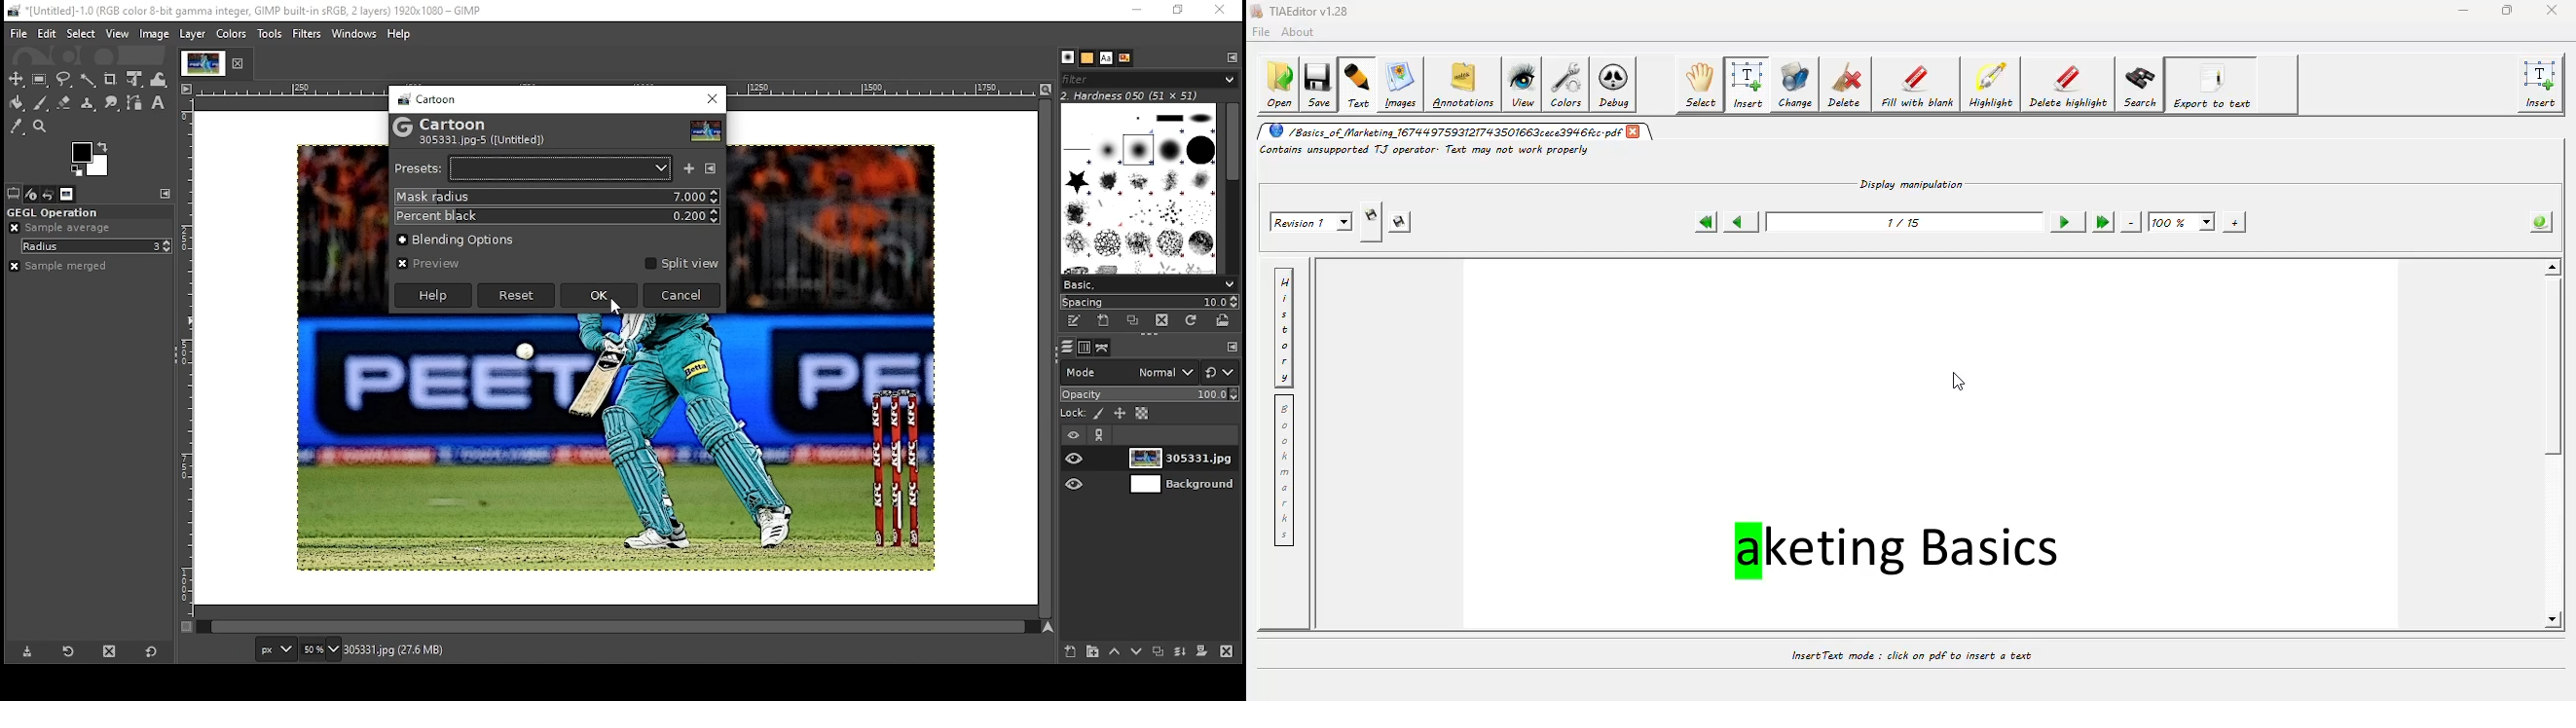  I want to click on create new layer, so click(1071, 652).